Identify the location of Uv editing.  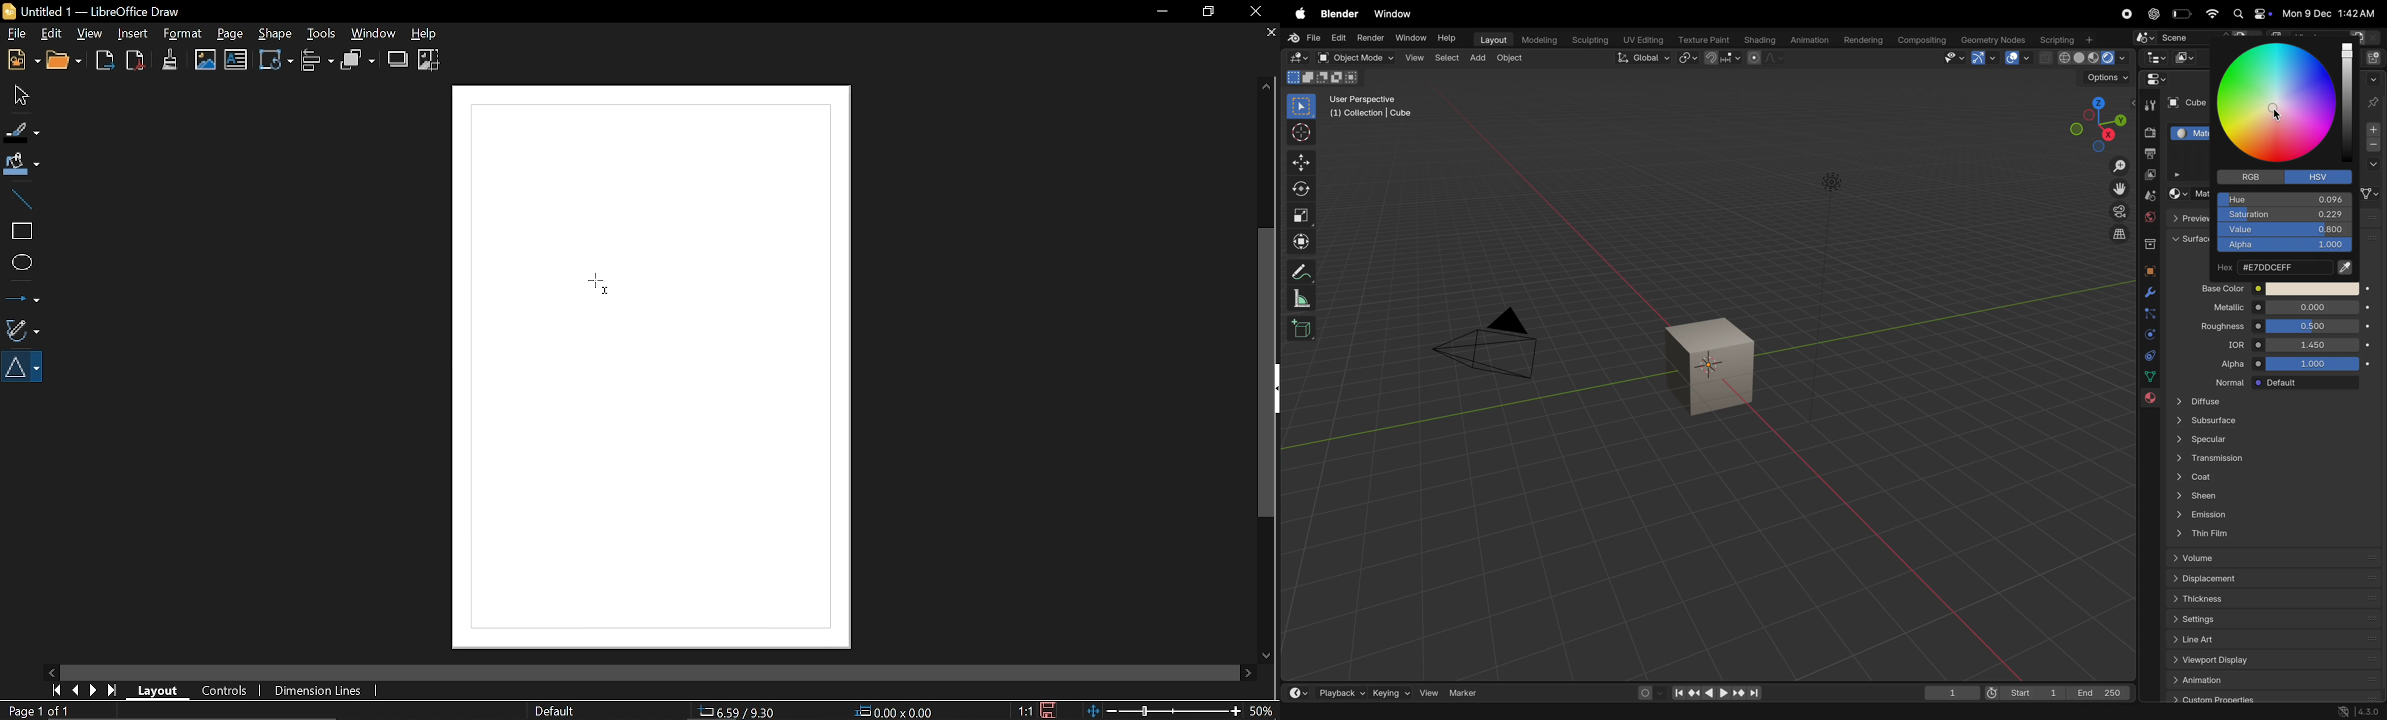
(1642, 39).